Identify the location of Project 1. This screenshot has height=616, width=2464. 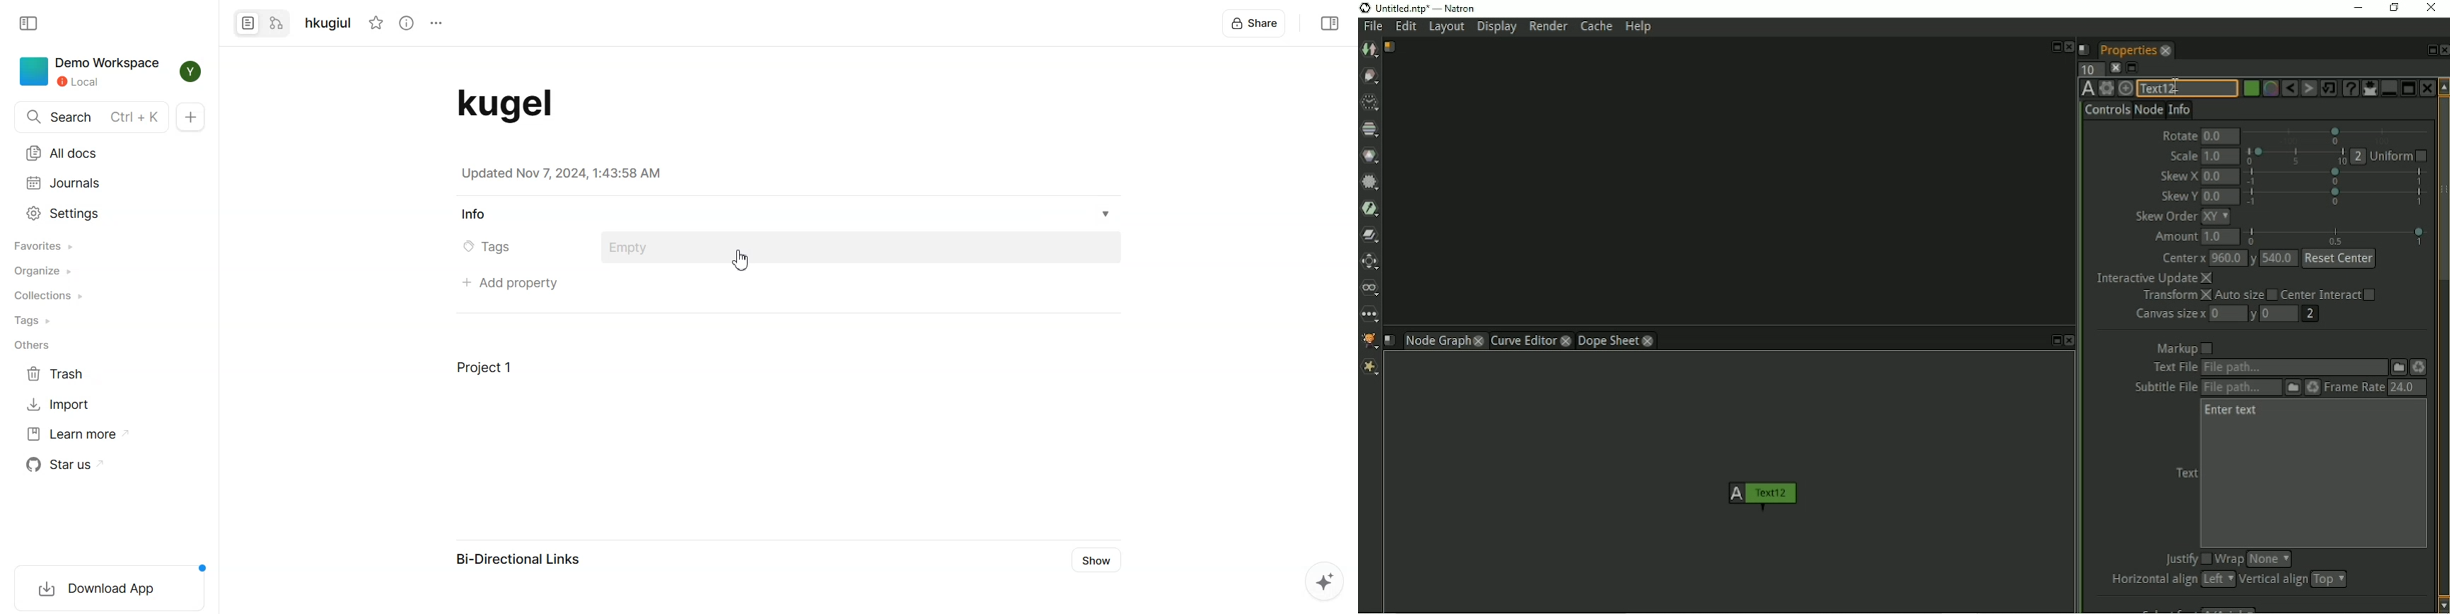
(485, 369).